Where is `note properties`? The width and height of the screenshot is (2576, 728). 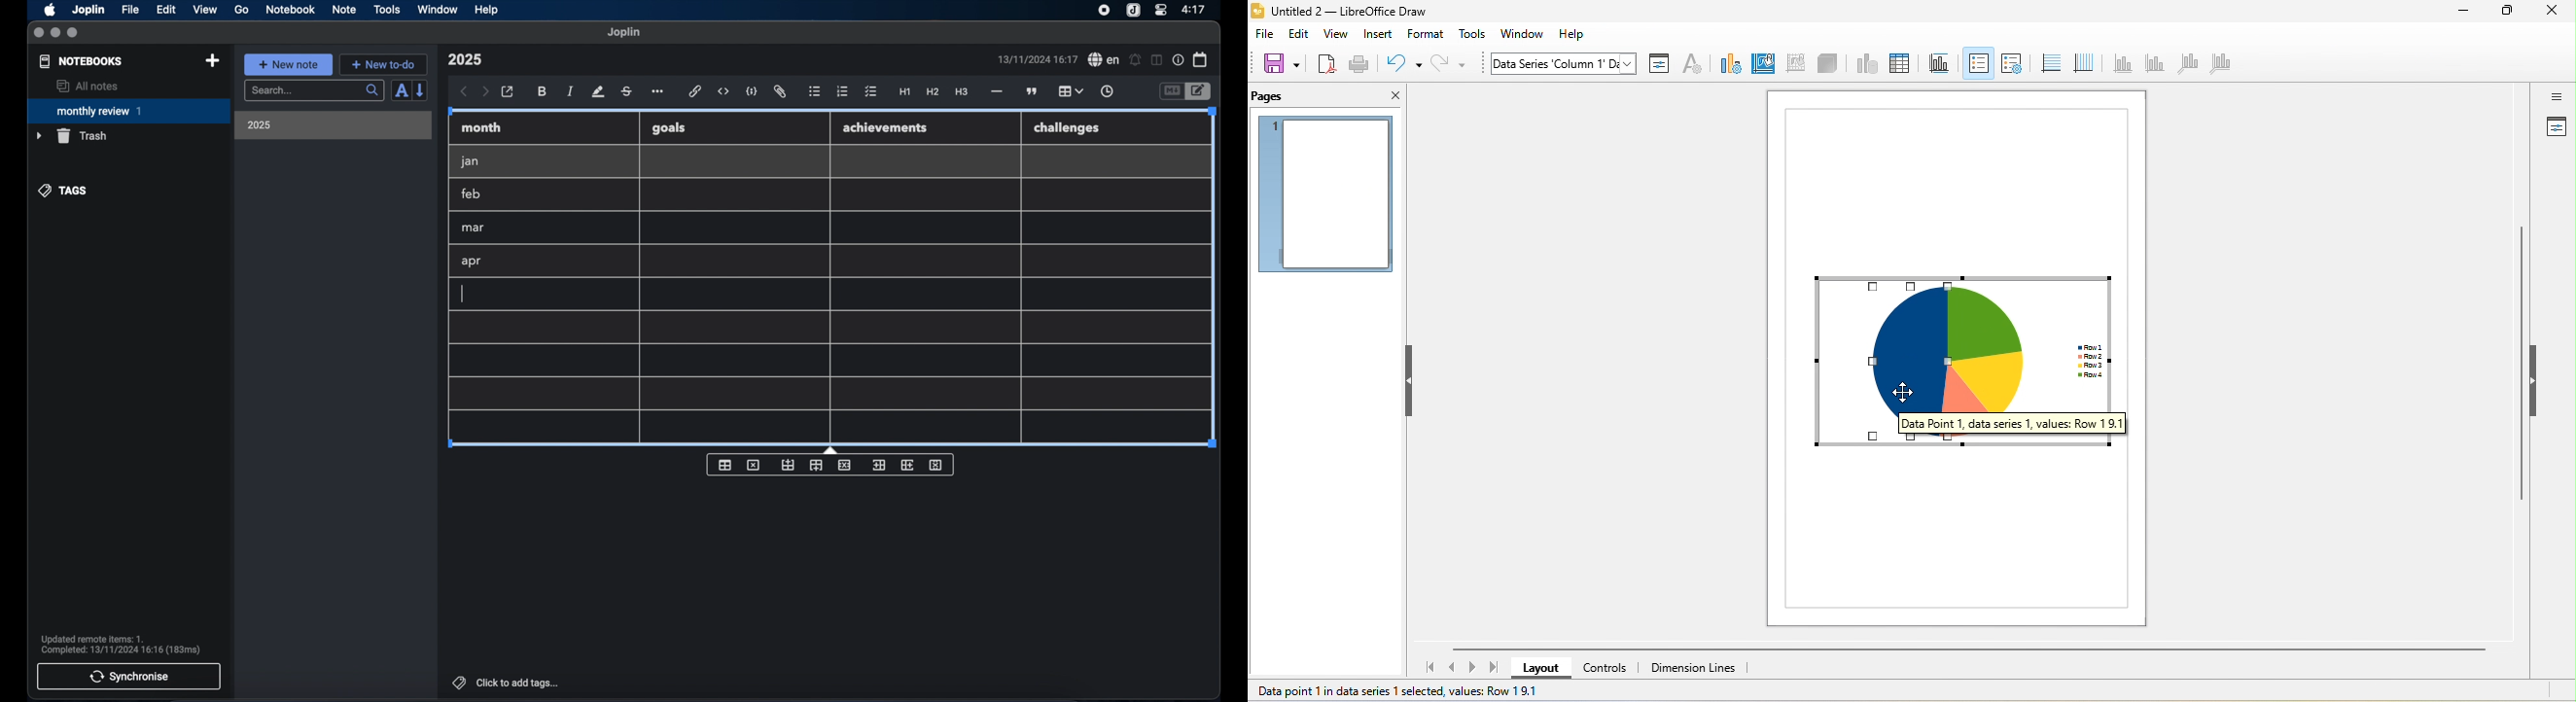
note properties is located at coordinates (1179, 60).